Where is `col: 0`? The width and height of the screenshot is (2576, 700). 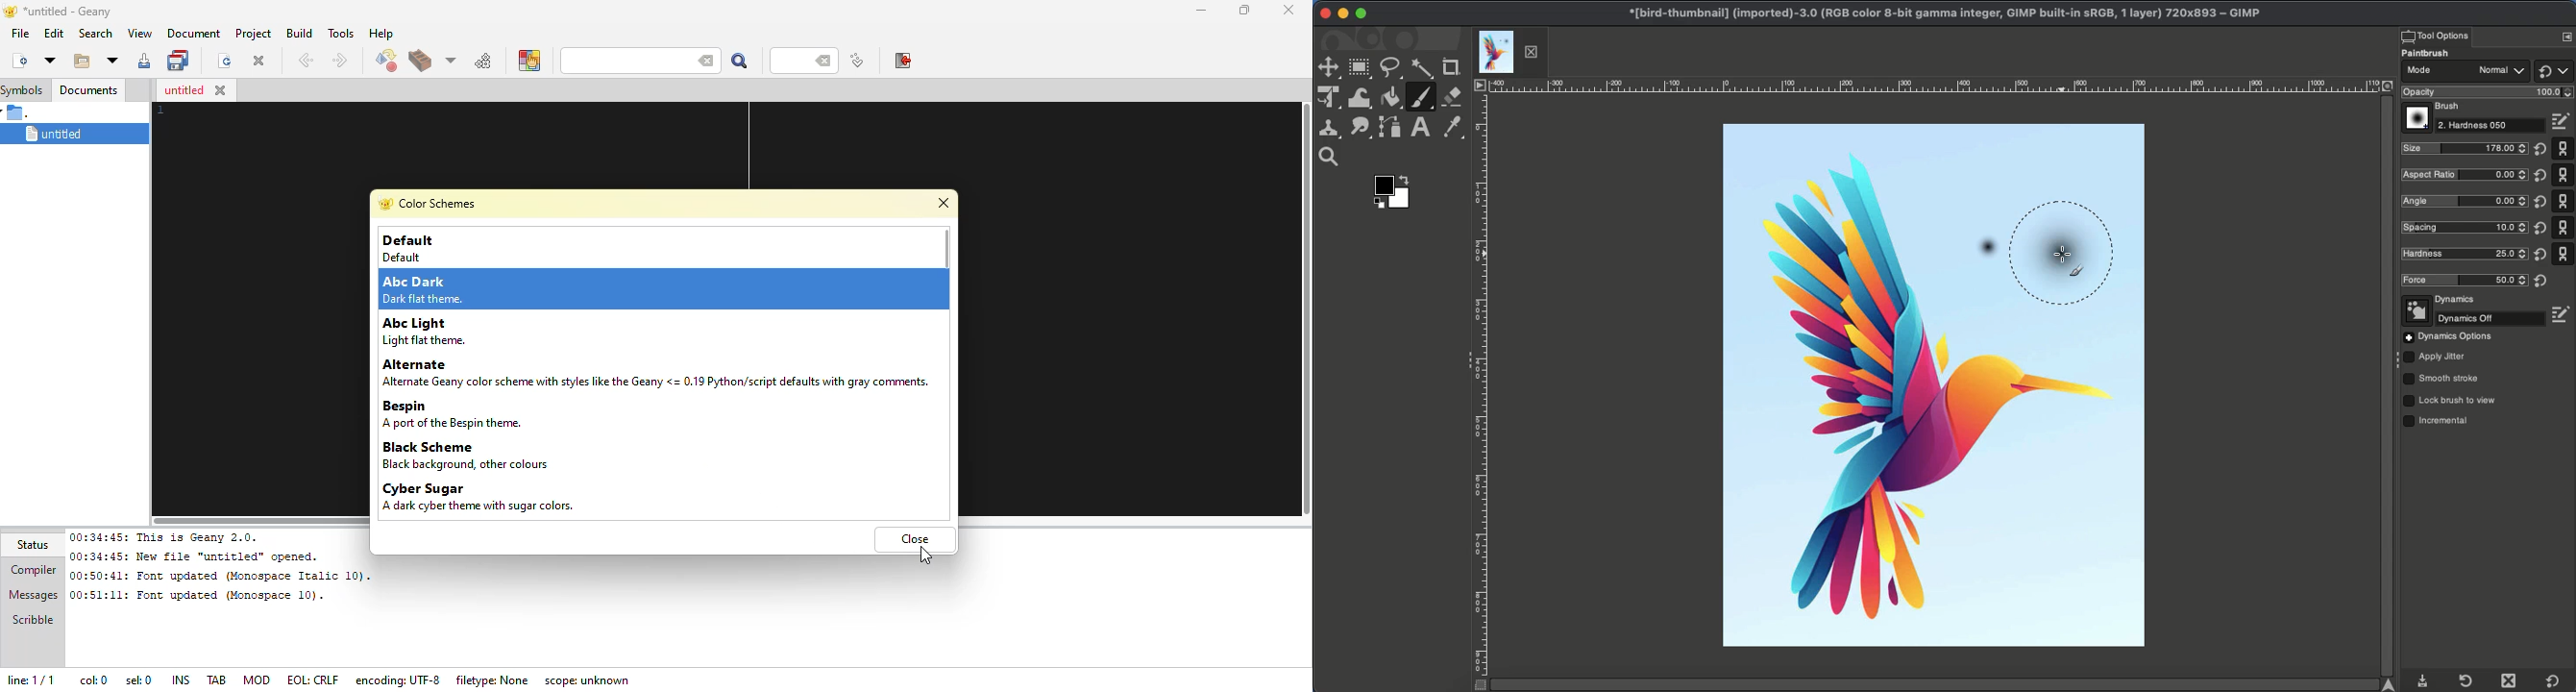 col: 0 is located at coordinates (93, 680).